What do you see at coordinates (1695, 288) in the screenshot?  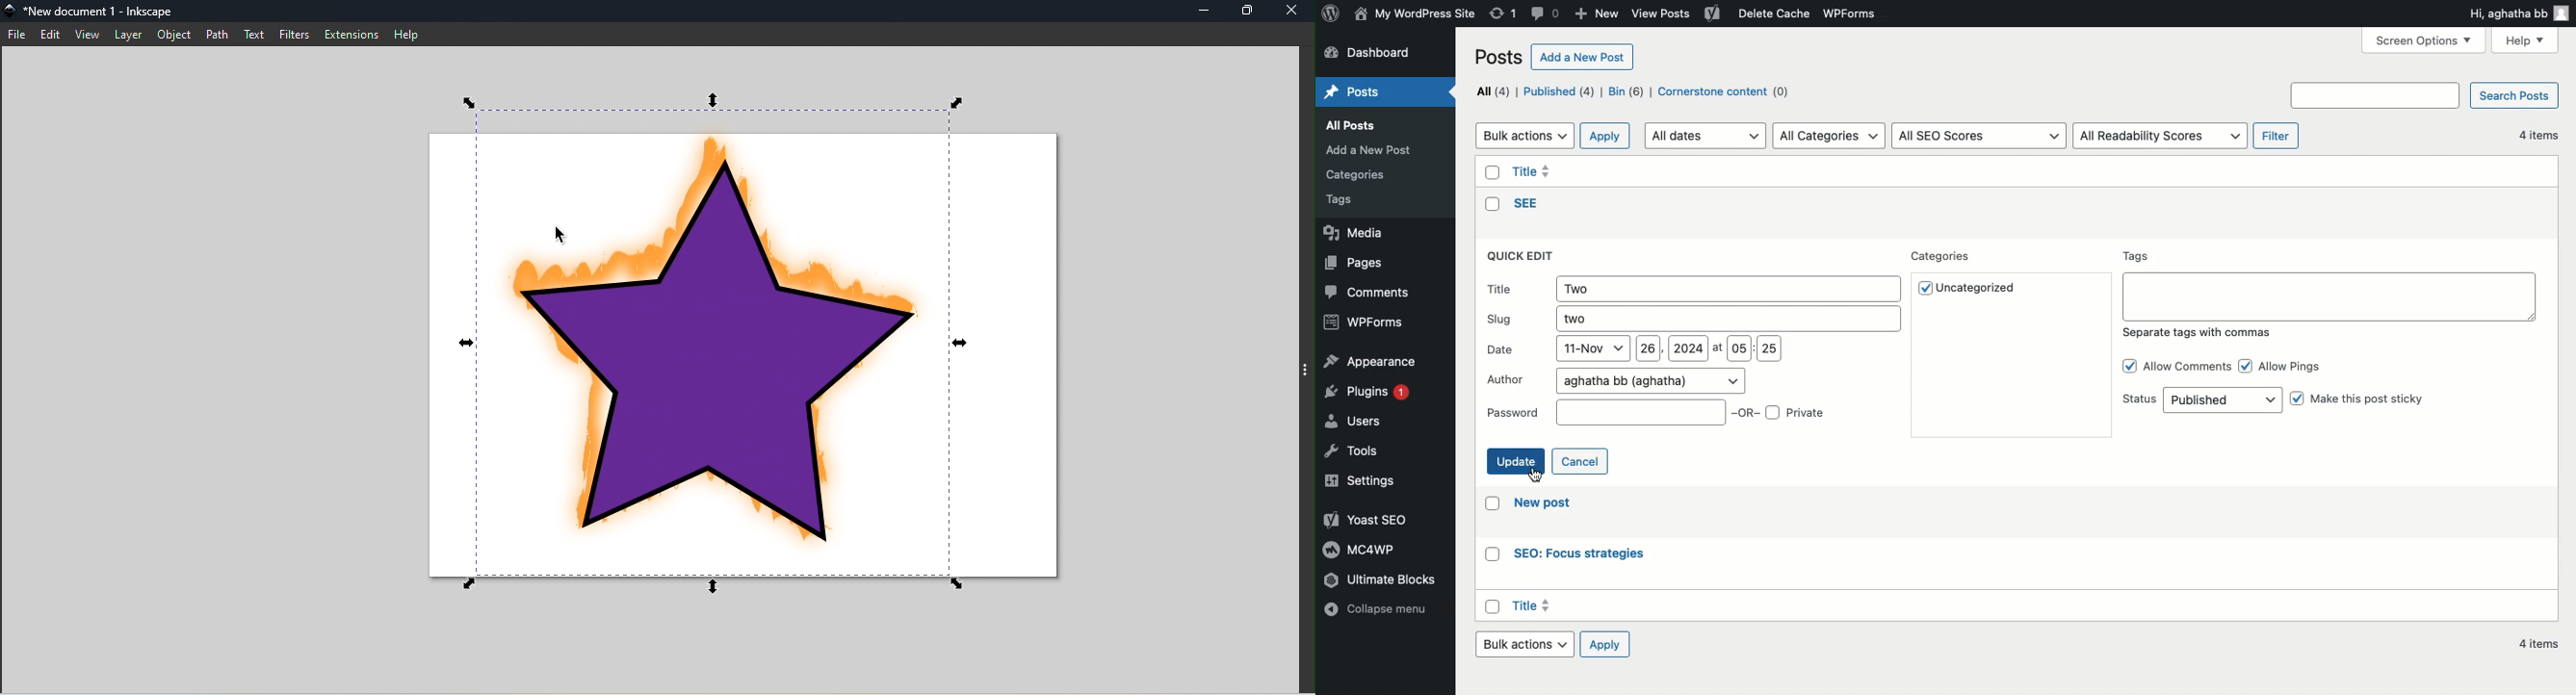 I see `Title` at bounding box center [1695, 288].